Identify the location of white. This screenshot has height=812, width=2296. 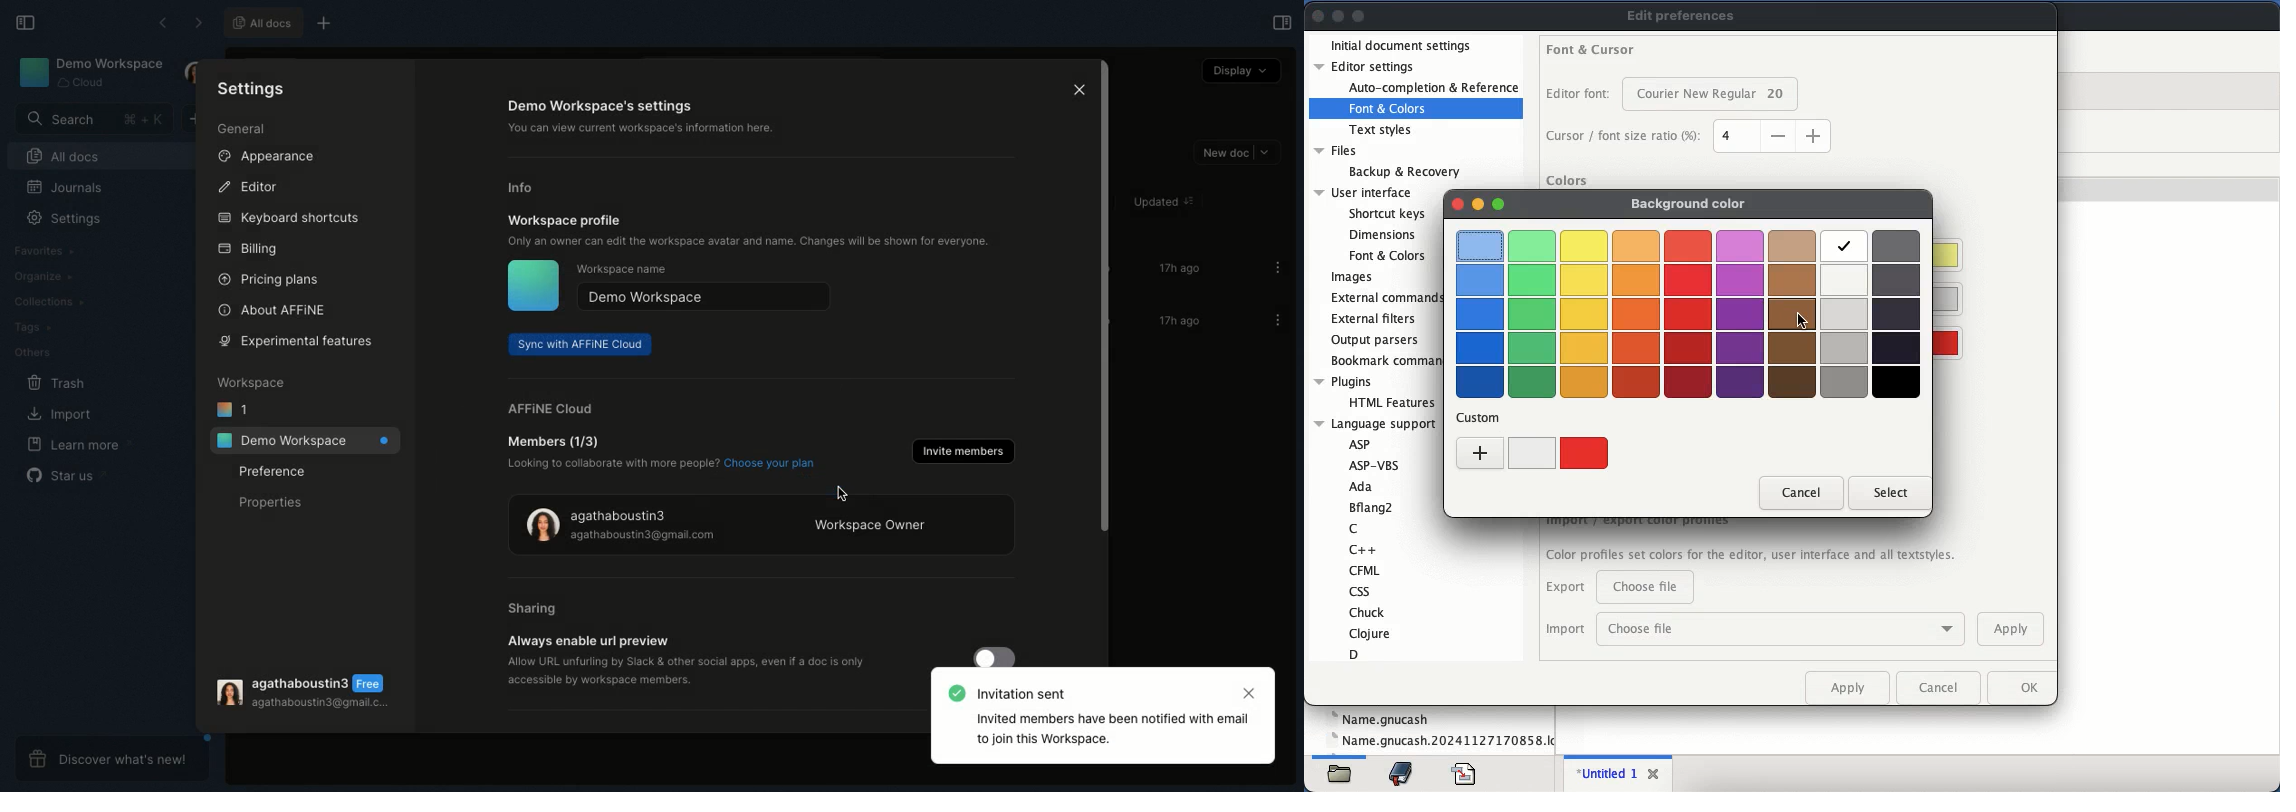
(1531, 453).